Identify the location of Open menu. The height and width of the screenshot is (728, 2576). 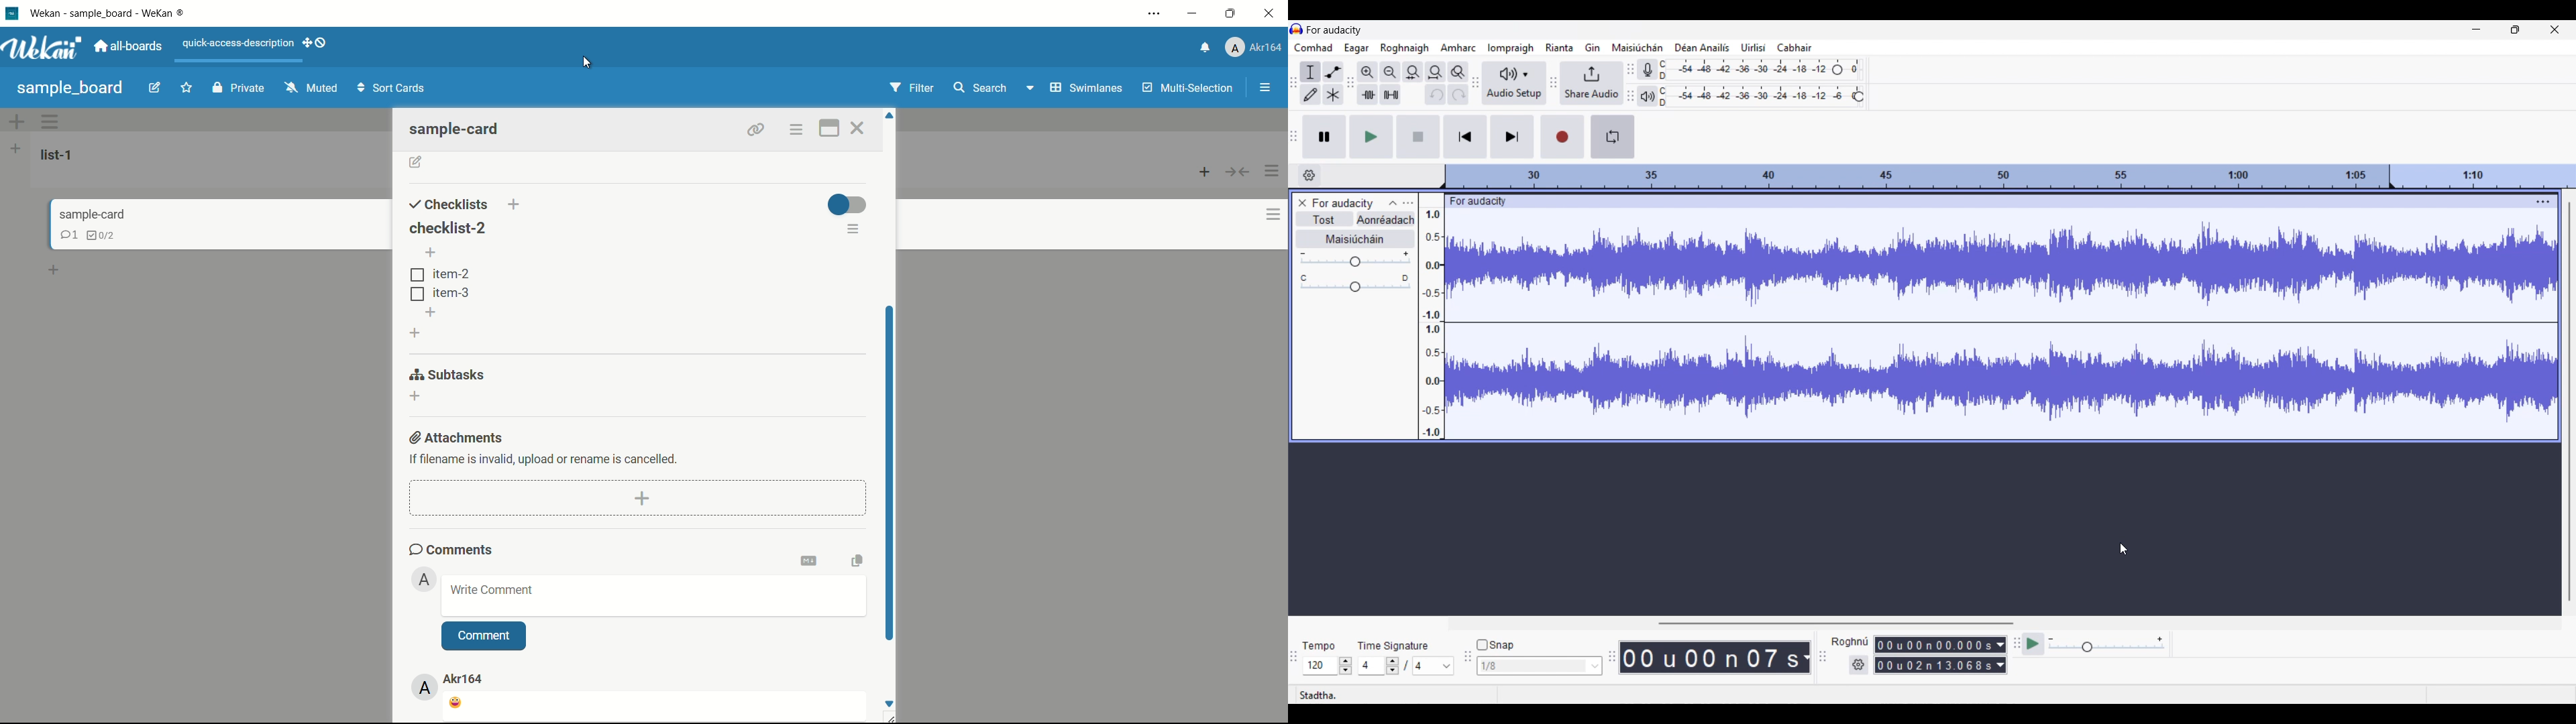
(1408, 204).